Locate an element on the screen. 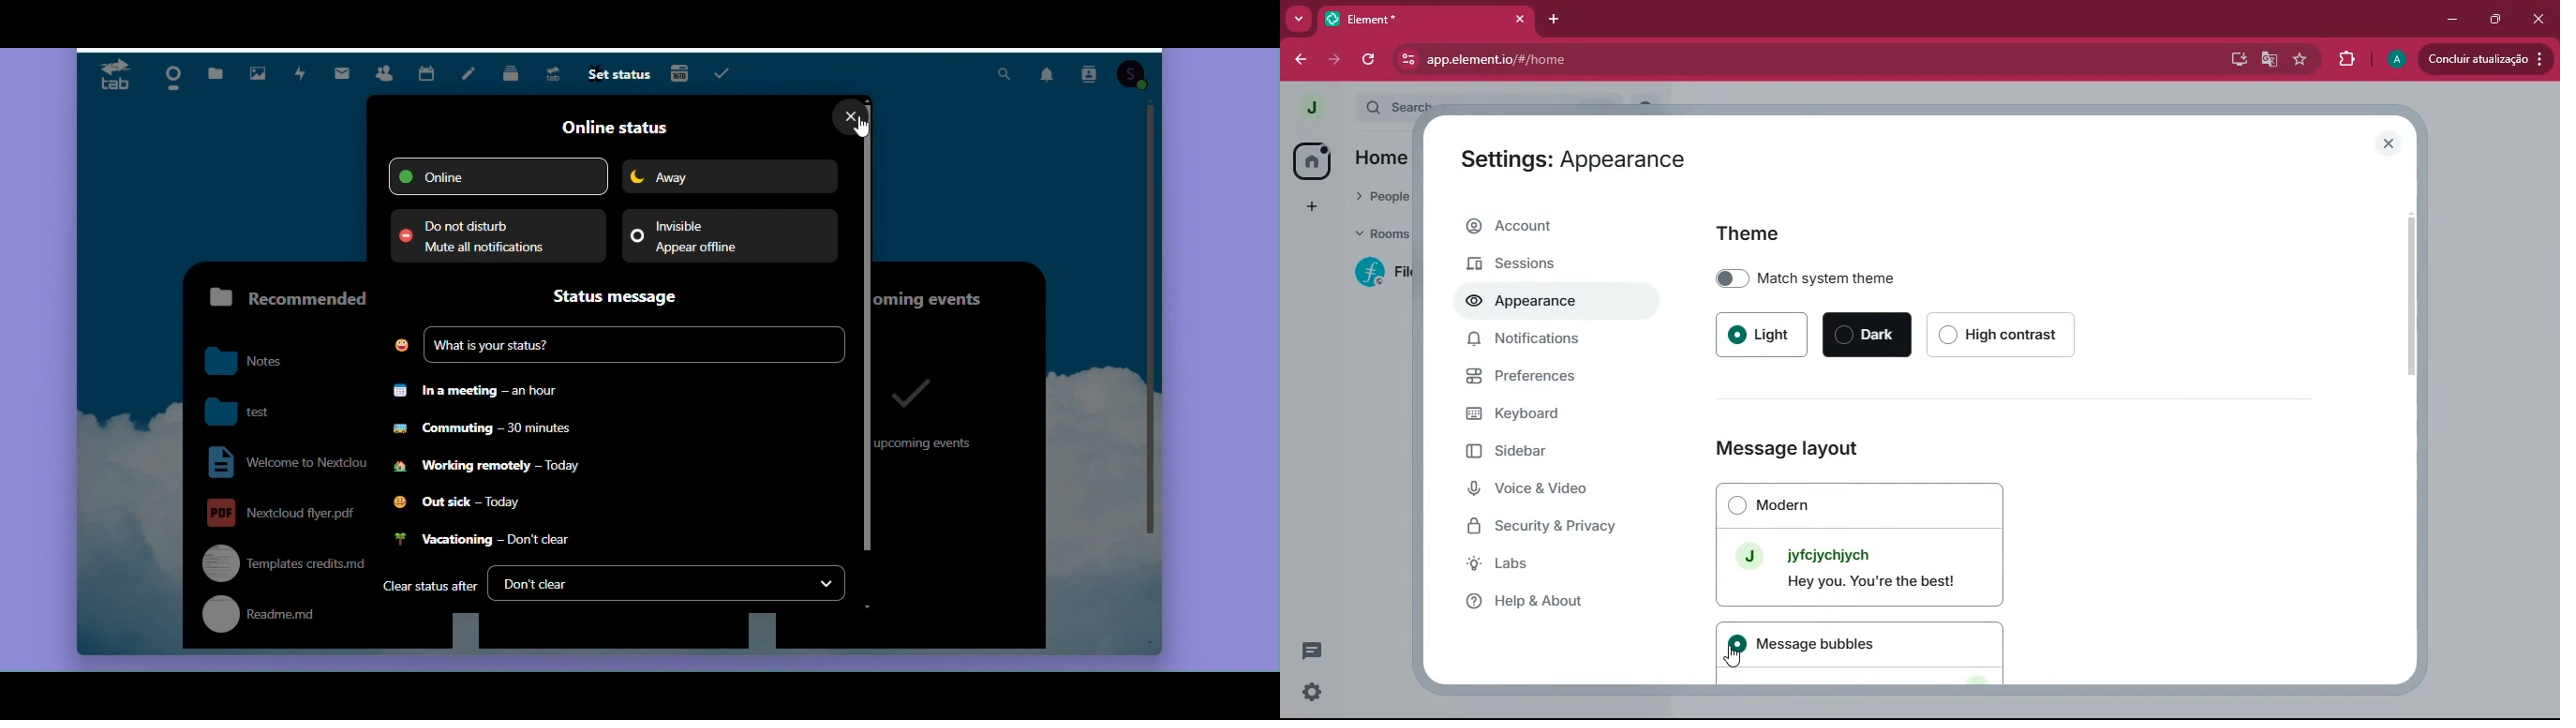  welcome to nextcloud is located at coordinates (283, 463).